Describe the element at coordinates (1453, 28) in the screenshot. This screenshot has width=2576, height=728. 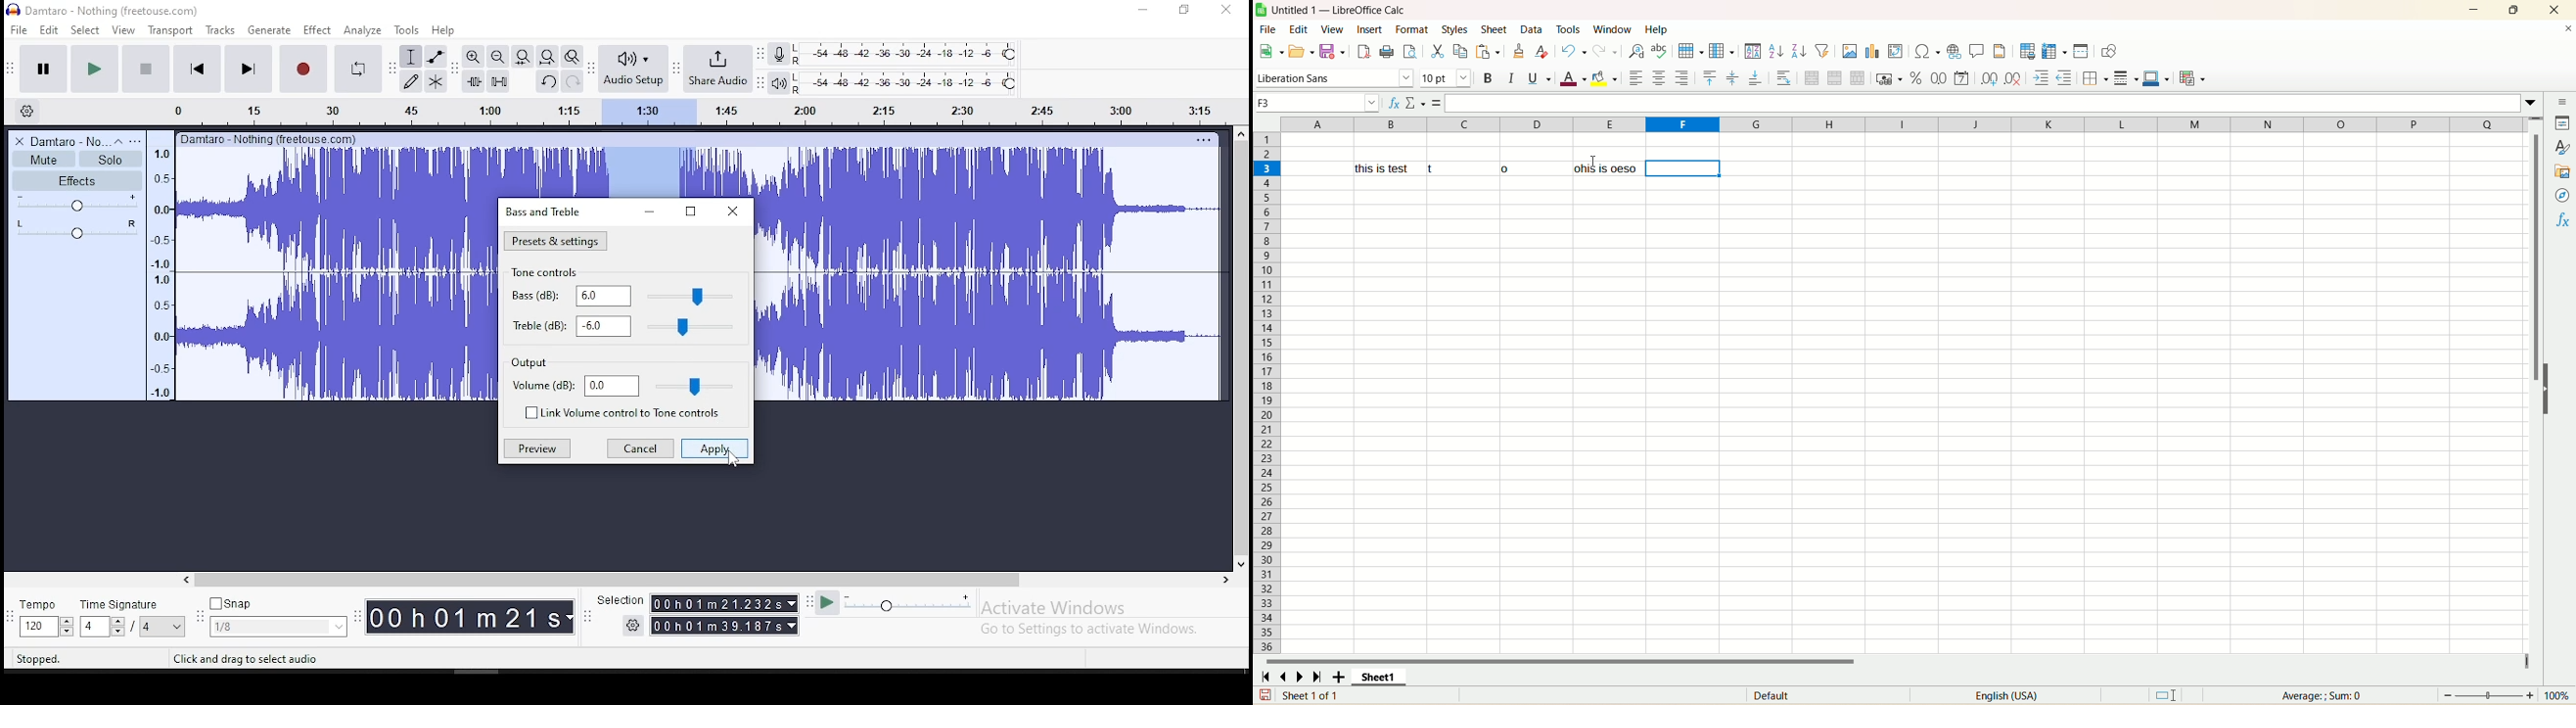
I see `styles` at that location.